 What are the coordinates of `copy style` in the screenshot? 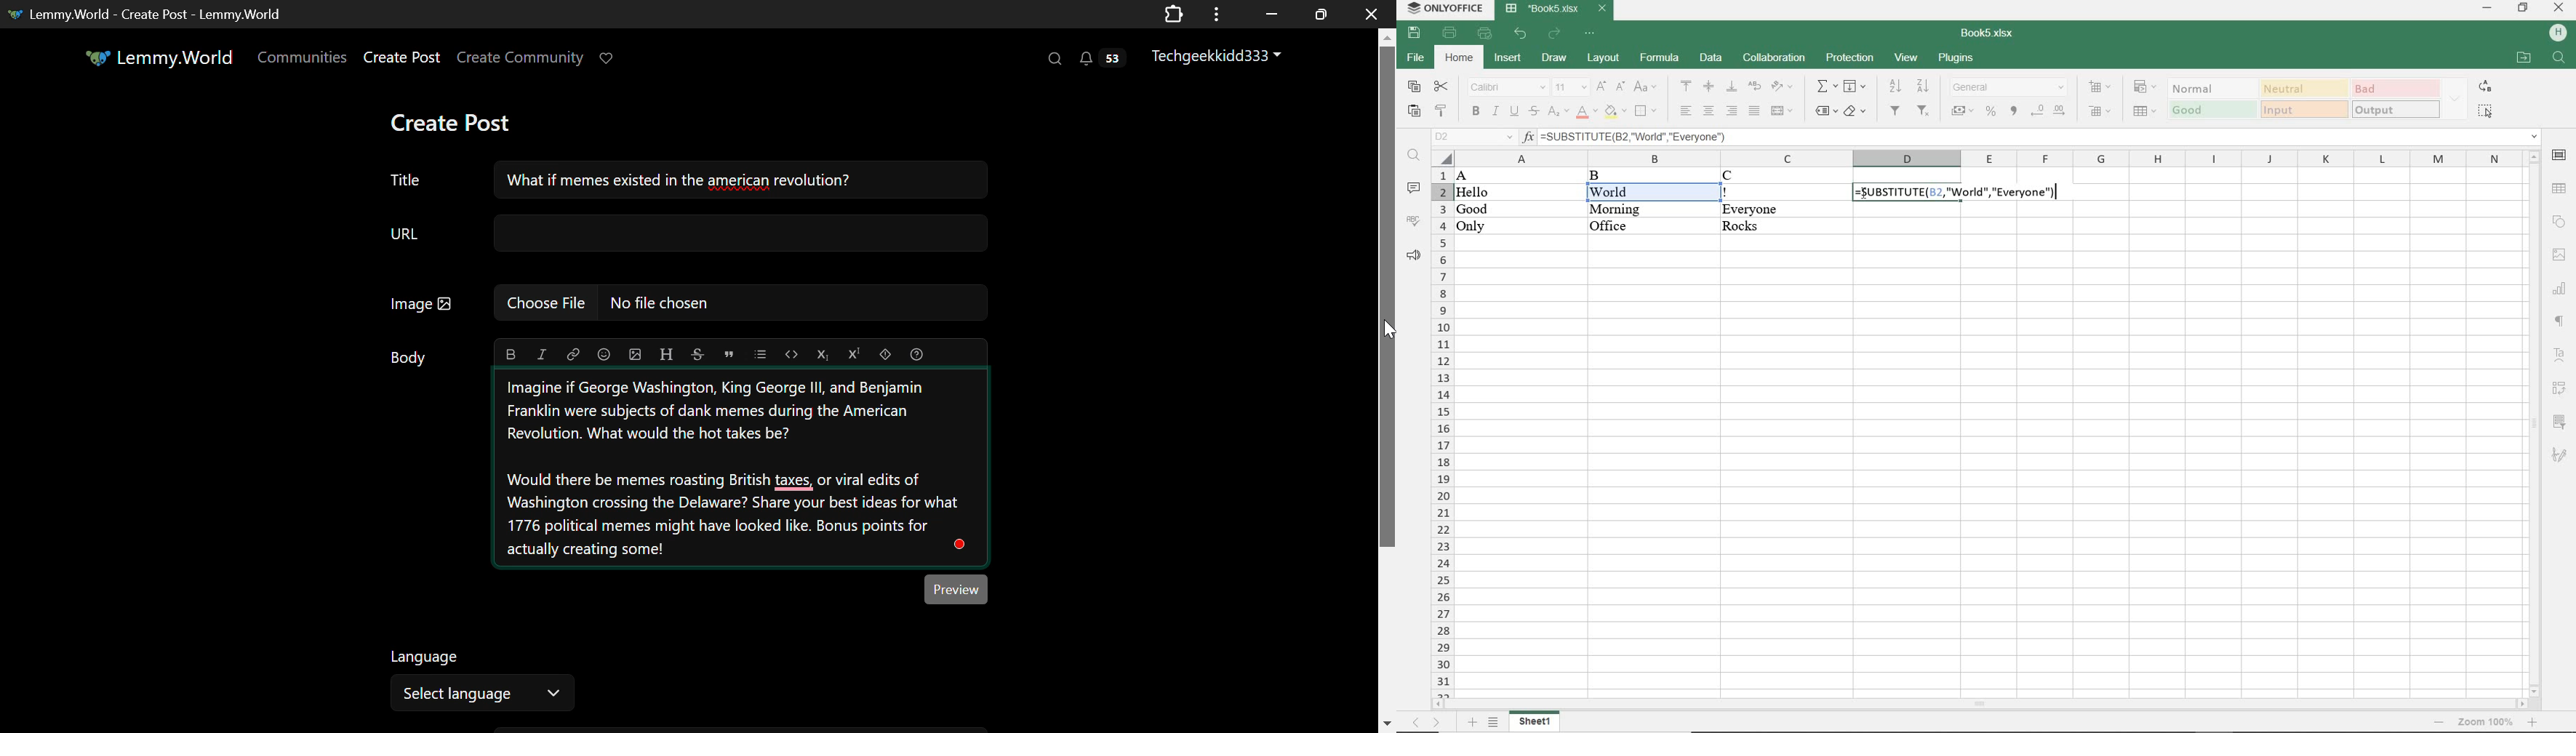 It's located at (1441, 112).